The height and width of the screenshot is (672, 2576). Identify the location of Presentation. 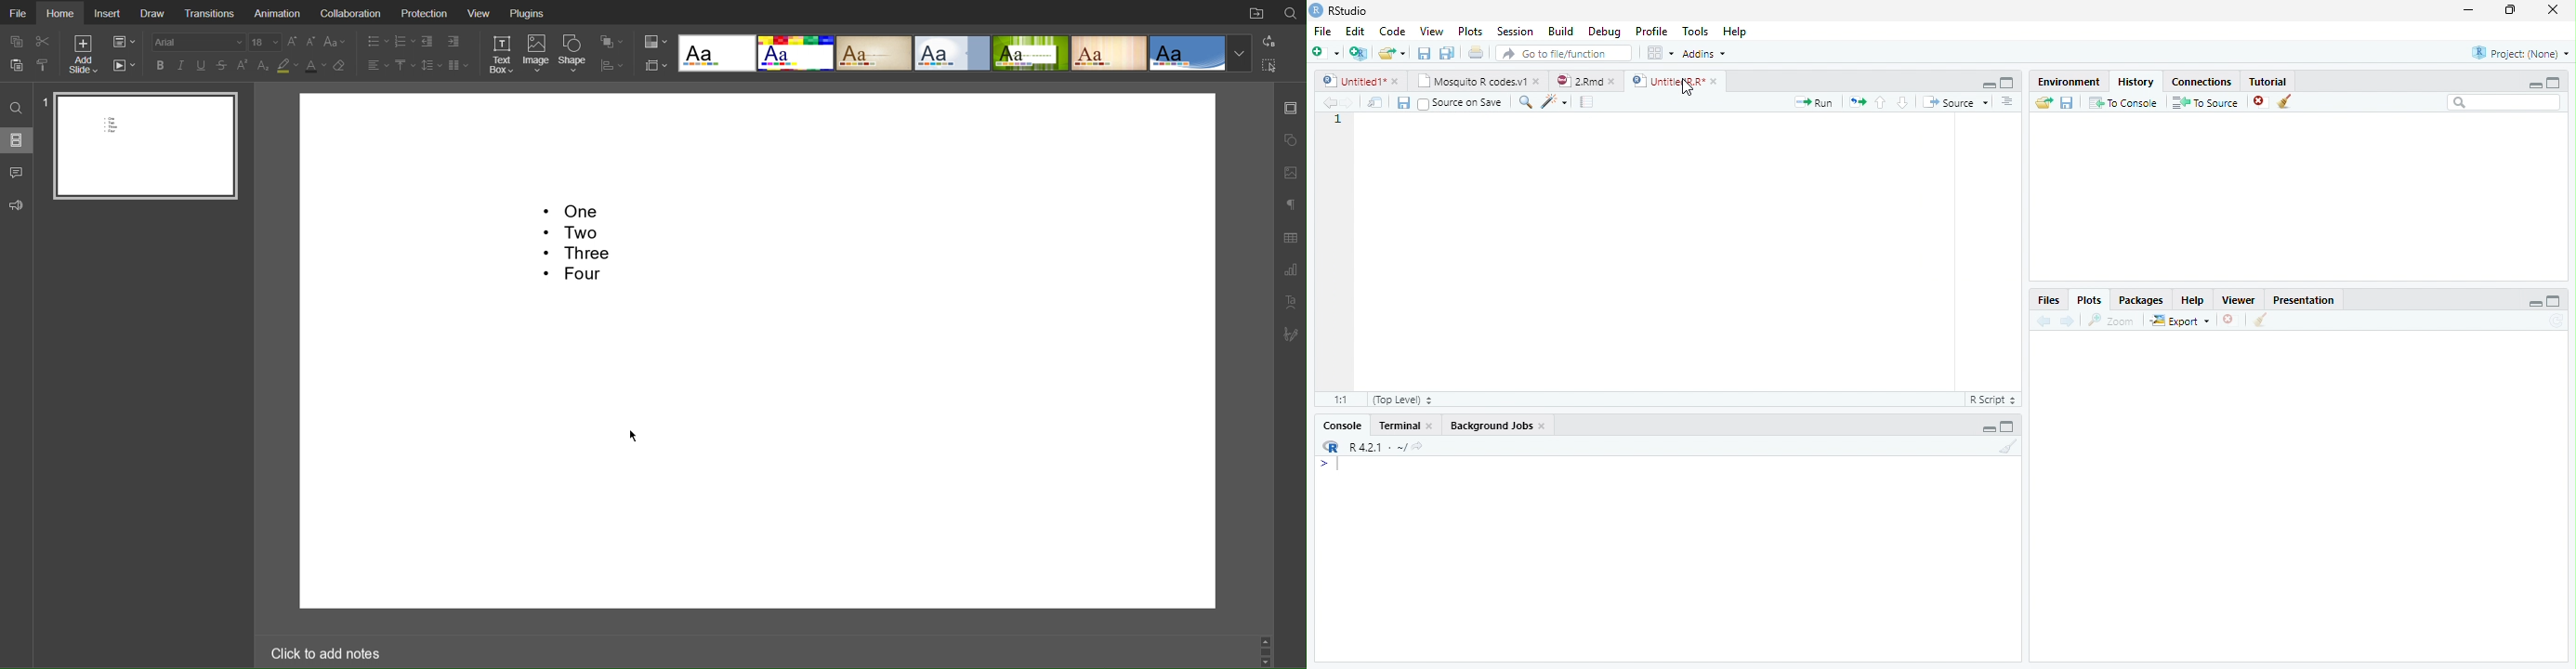
(2303, 300).